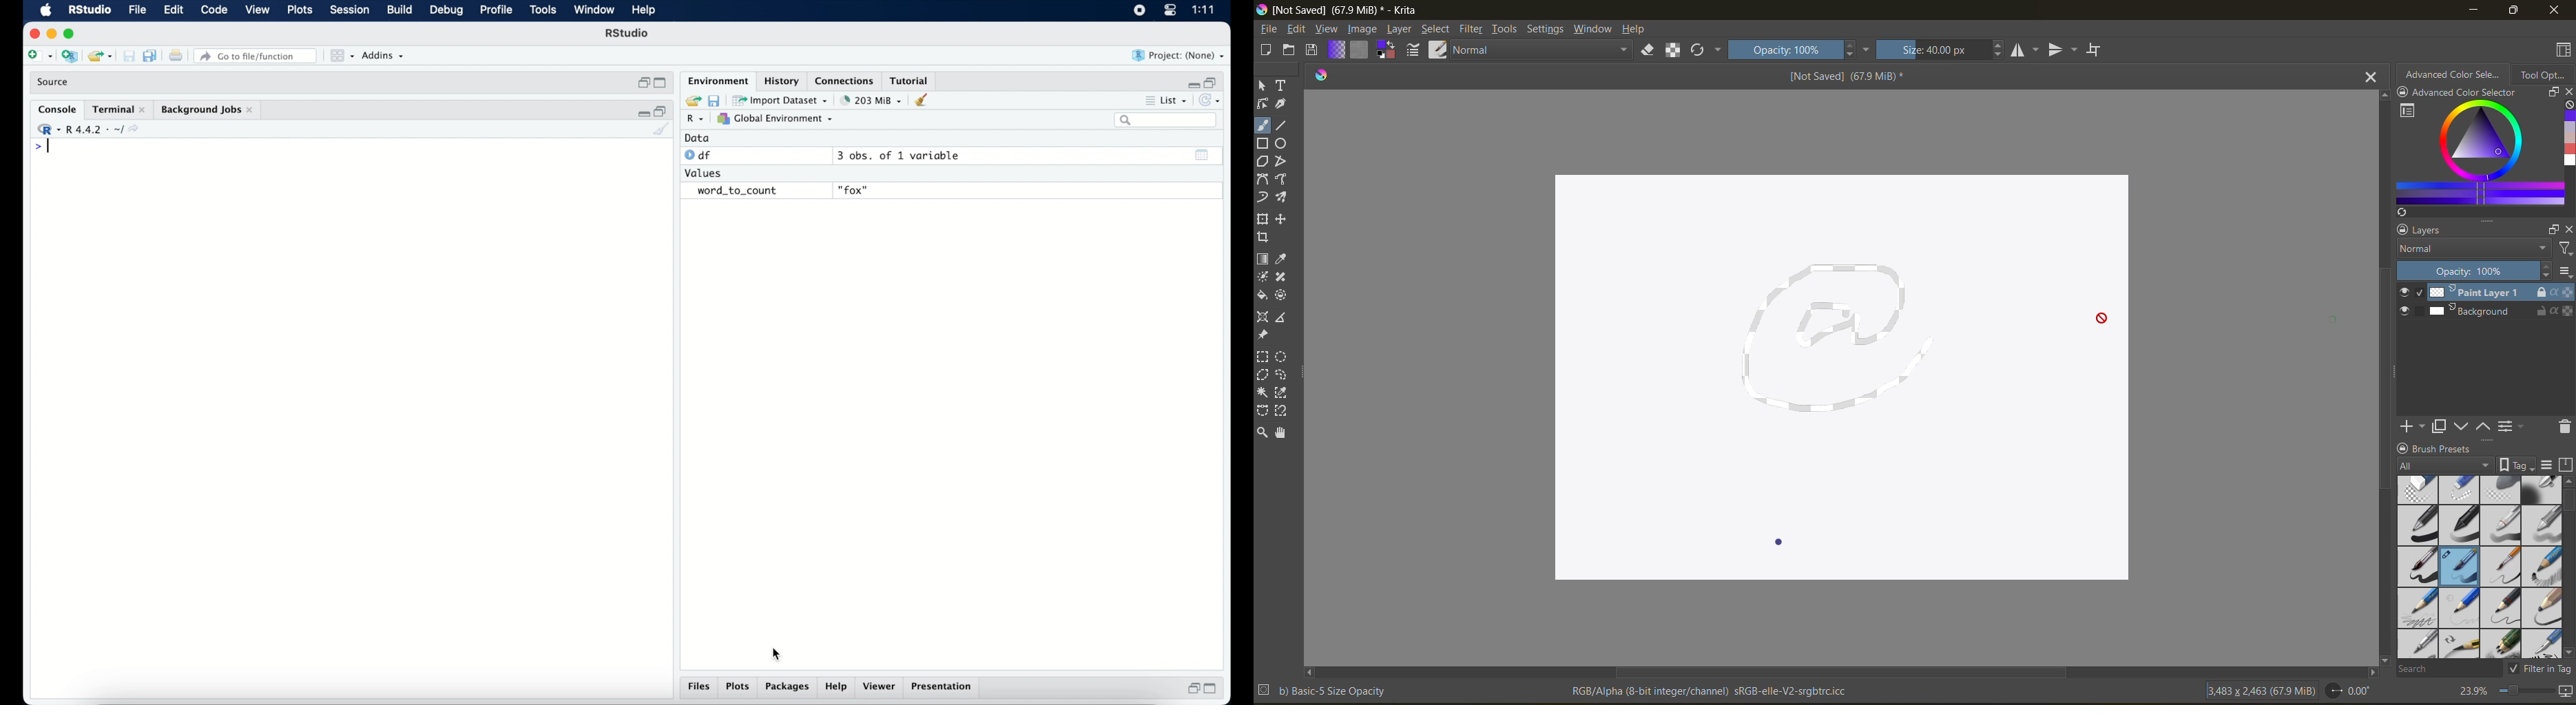 This screenshot has height=728, width=2576. Describe the element at coordinates (399, 10) in the screenshot. I see `build` at that location.